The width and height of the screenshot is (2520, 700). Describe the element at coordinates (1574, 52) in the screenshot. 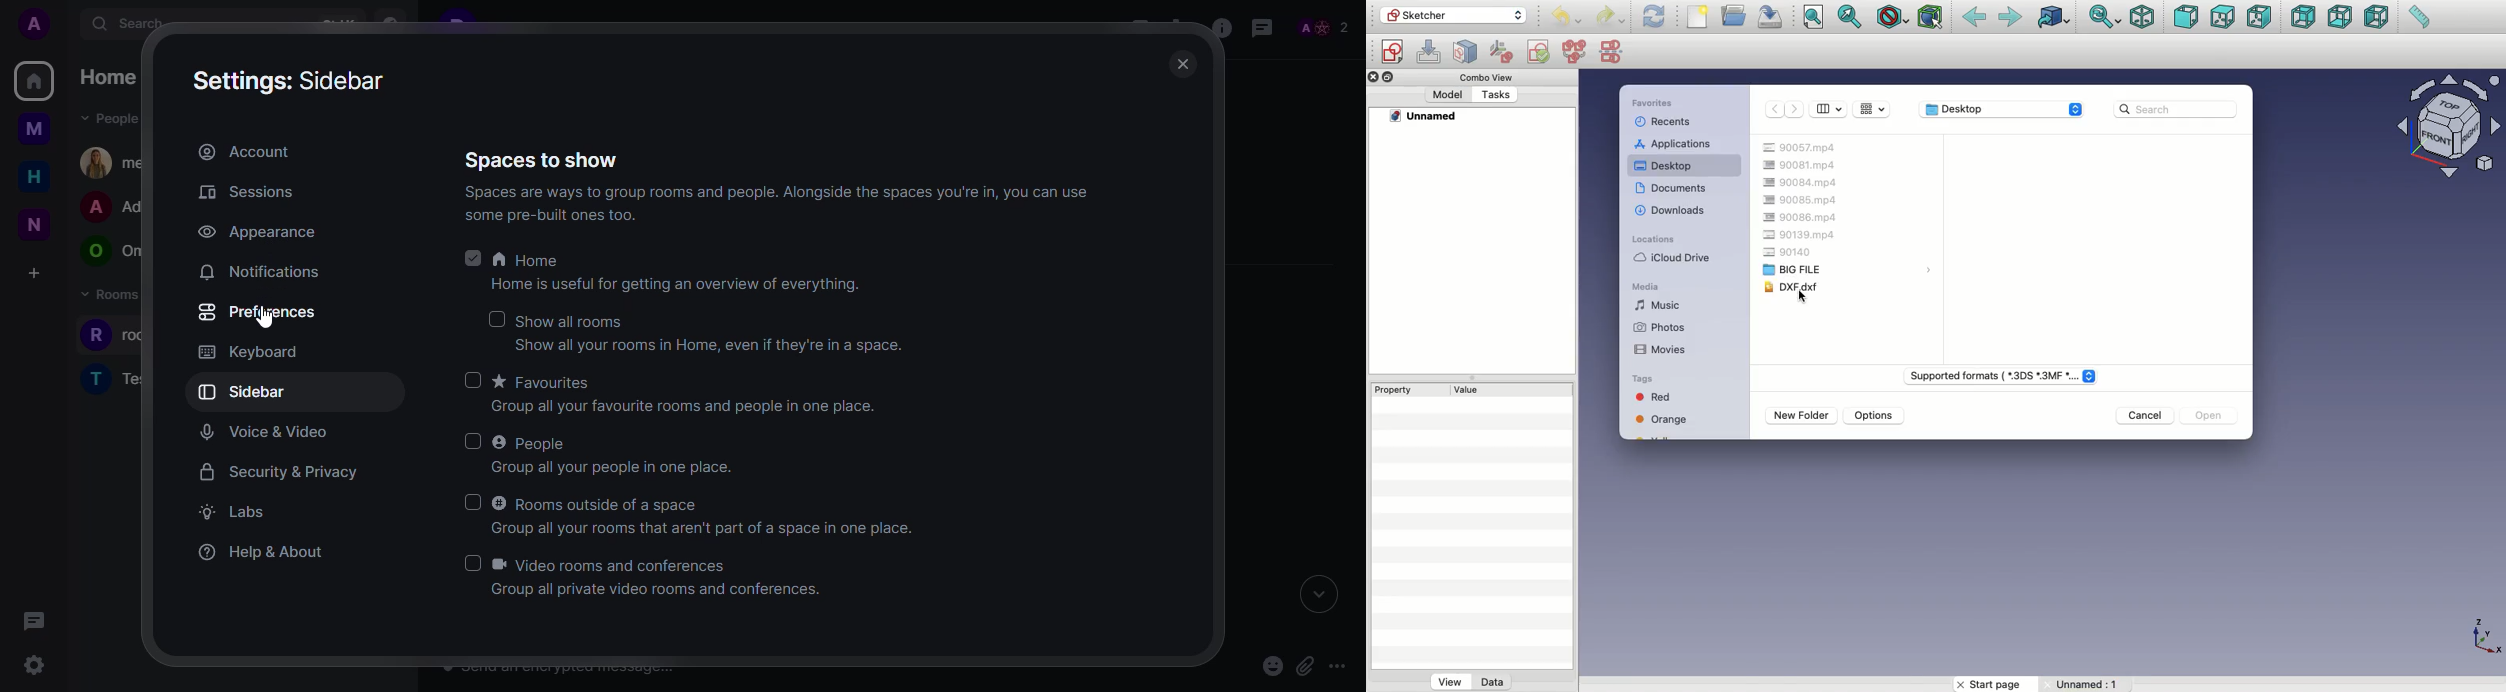

I see `Merge sketches` at that location.